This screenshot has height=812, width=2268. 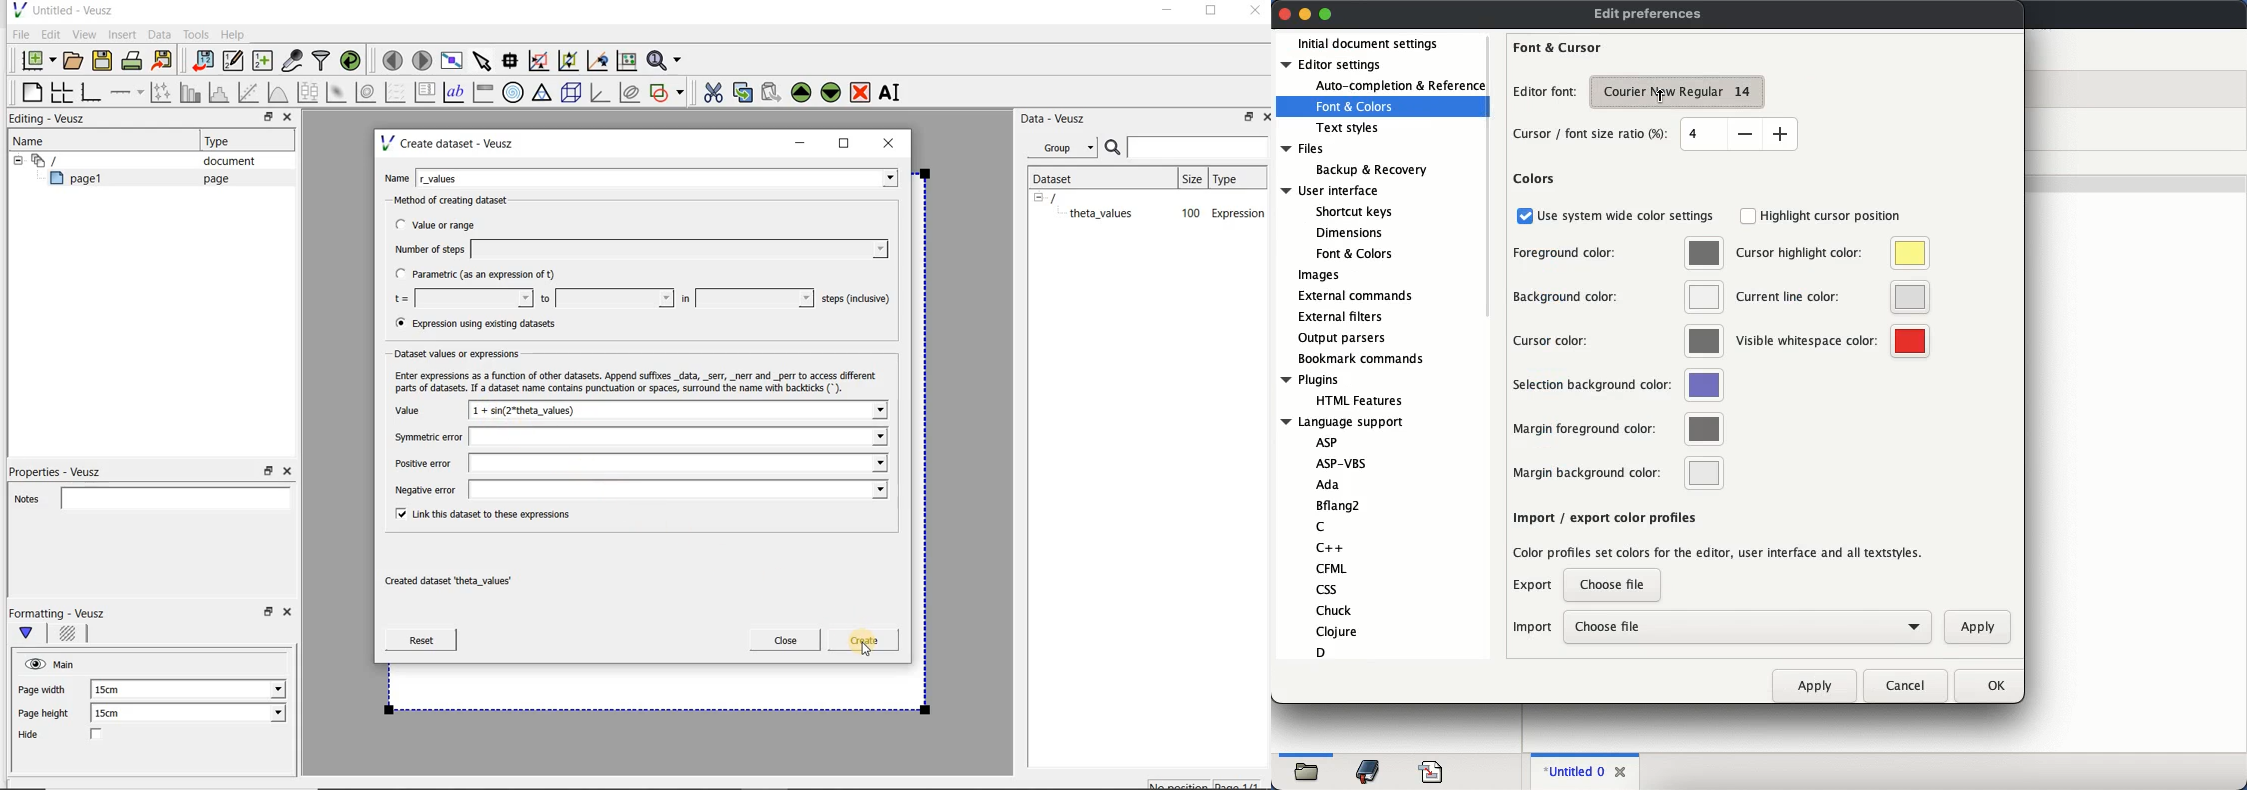 I want to click on colors, so click(x=1534, y=179).